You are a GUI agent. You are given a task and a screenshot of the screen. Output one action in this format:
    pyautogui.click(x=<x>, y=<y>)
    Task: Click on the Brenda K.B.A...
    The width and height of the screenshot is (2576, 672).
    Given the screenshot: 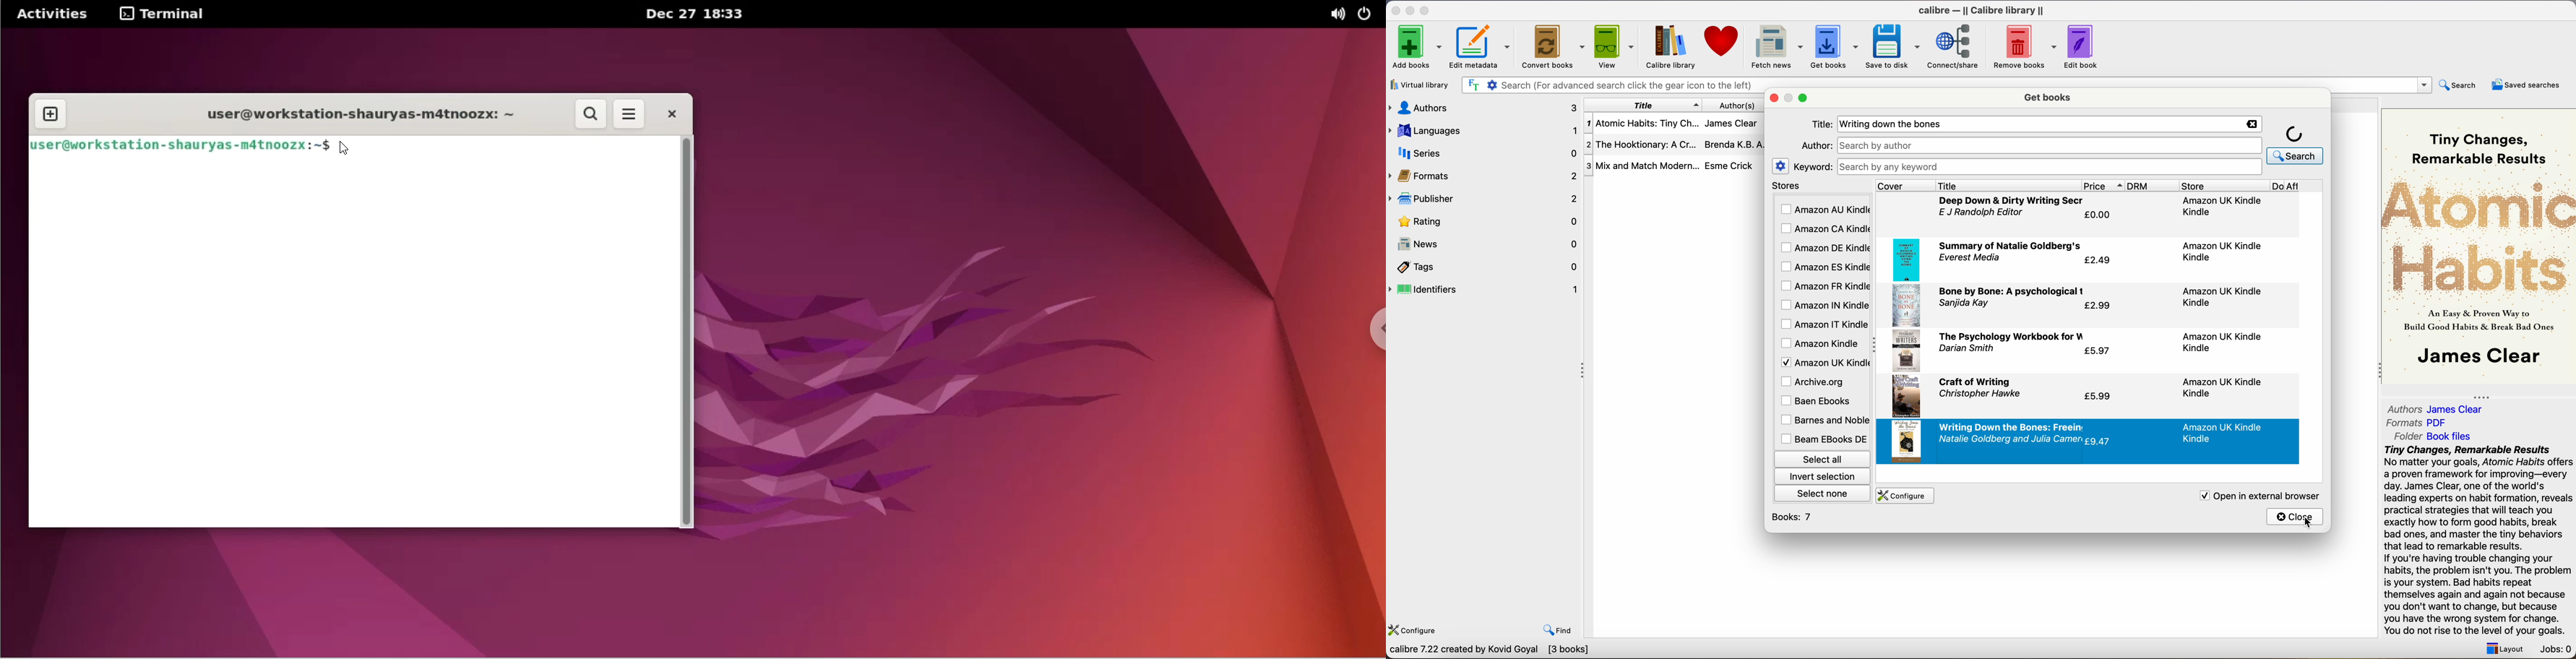 What is the action you would take?
    pyautogui.click(x=1737, y=145)
    